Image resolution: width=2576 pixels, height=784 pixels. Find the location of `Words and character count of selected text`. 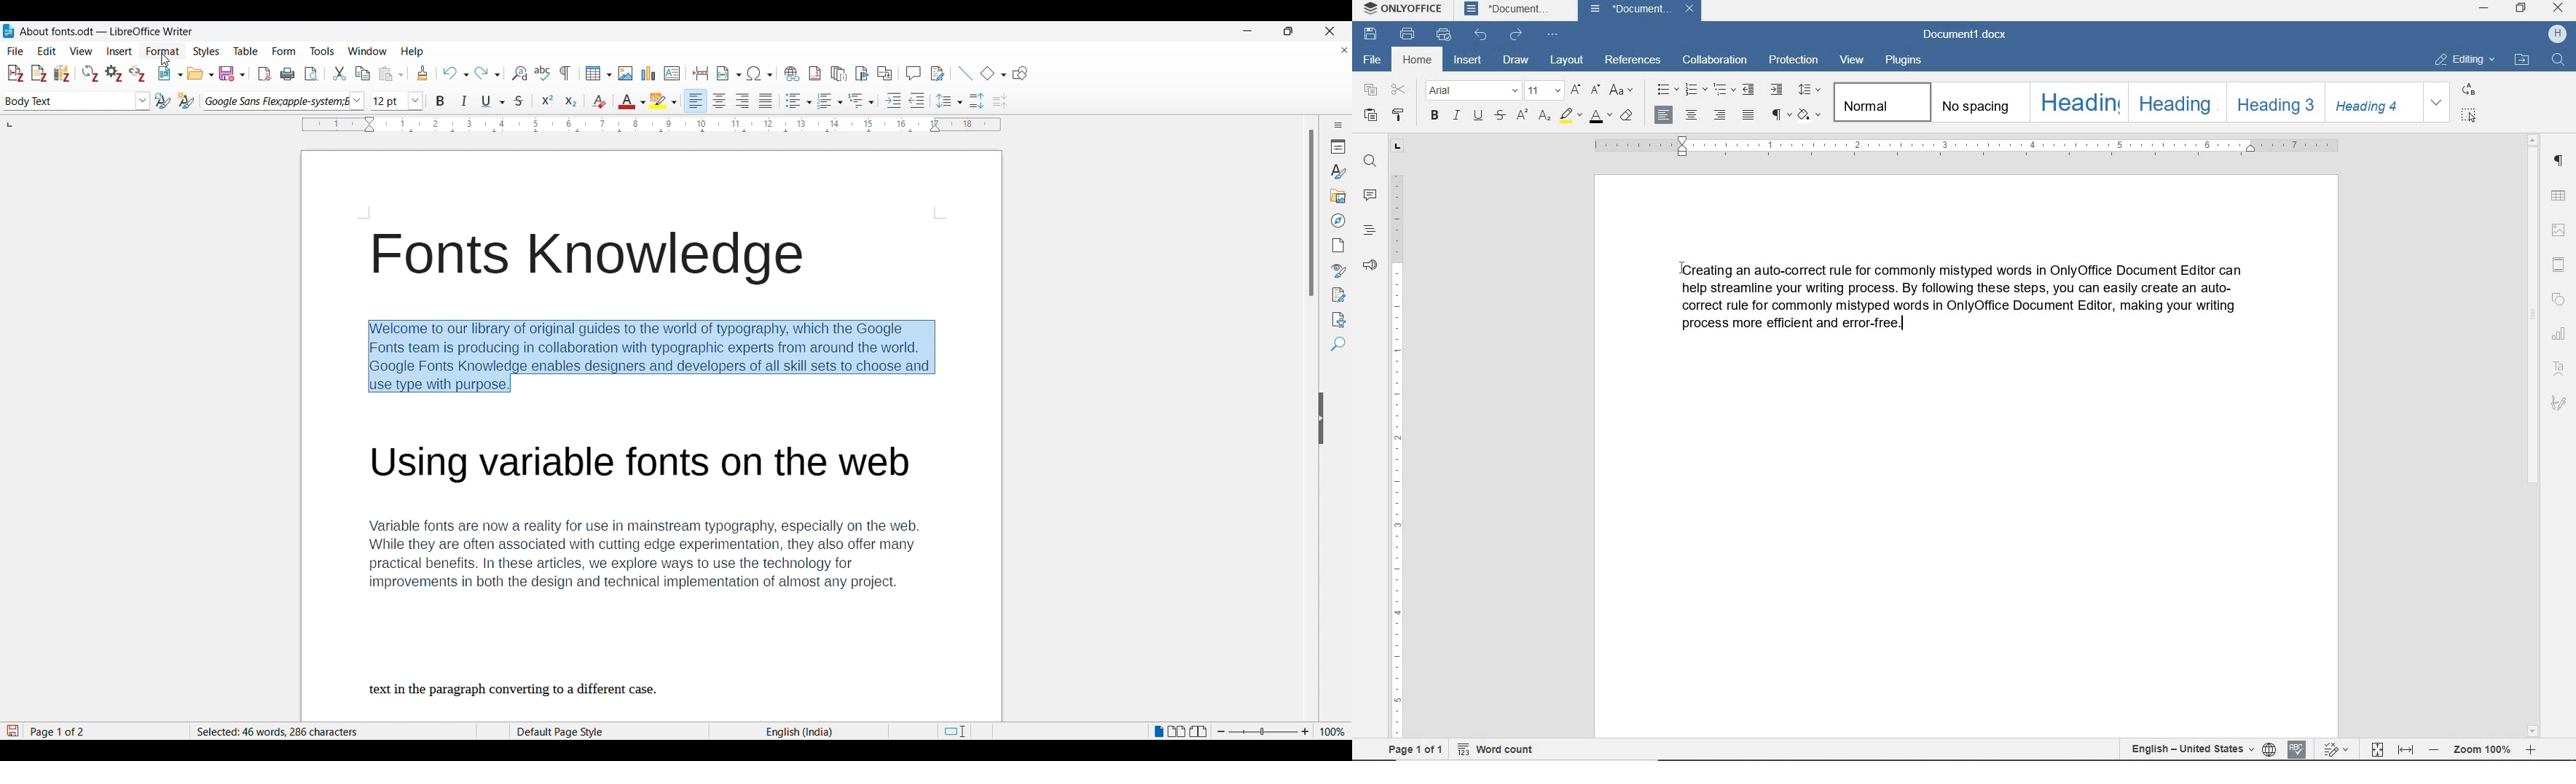

Words and character count of selected text is located at coordinates (288, 731).